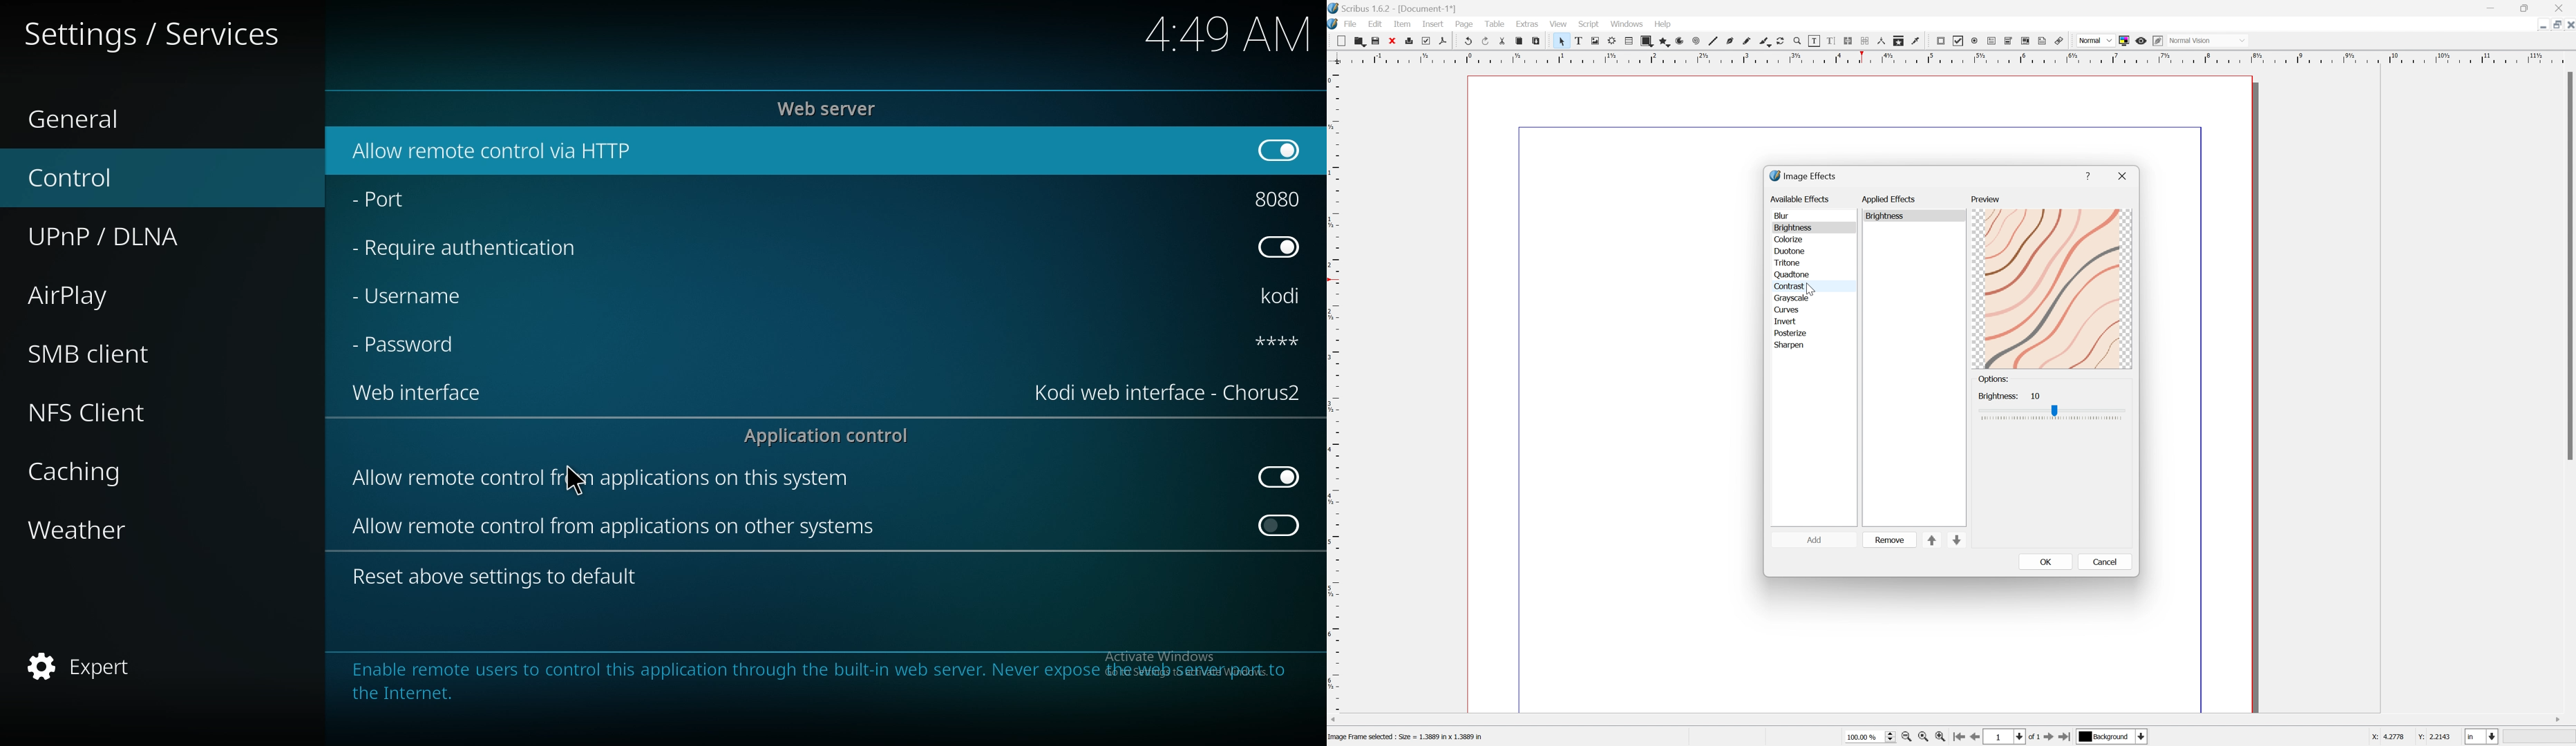  I want to click on Eye dropper, so click(1919, 42).